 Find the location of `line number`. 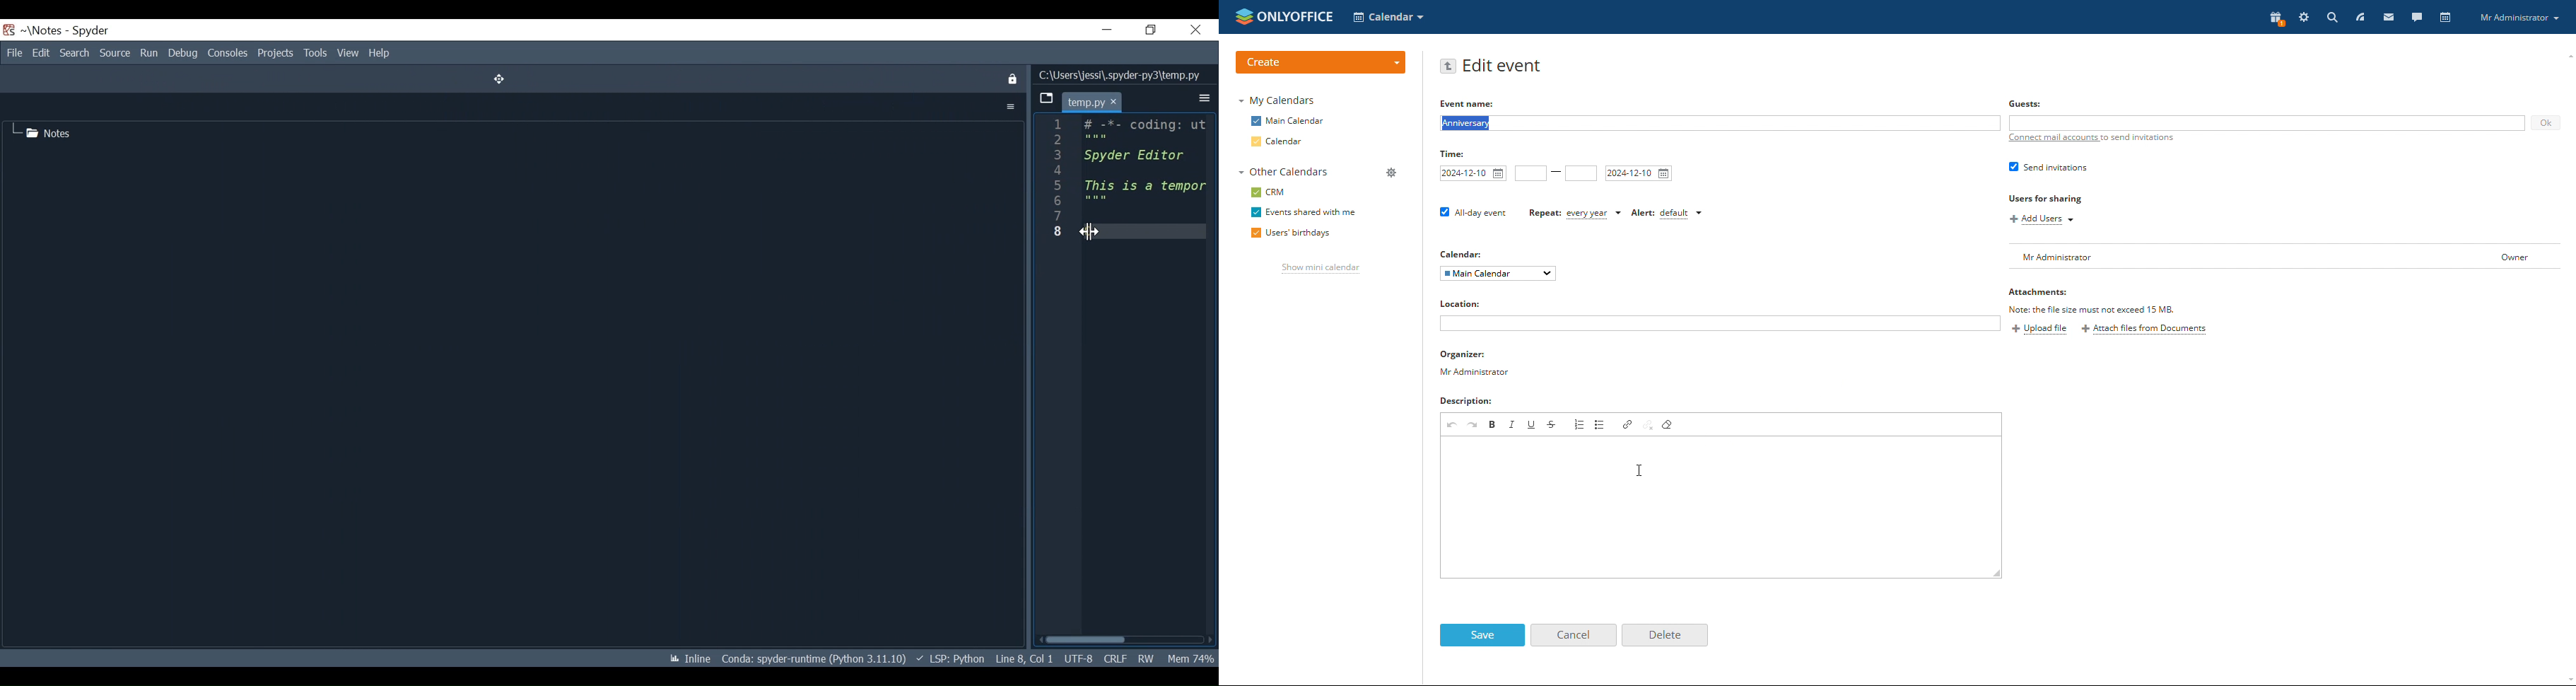

line number is located at coordinates (1059, 180).